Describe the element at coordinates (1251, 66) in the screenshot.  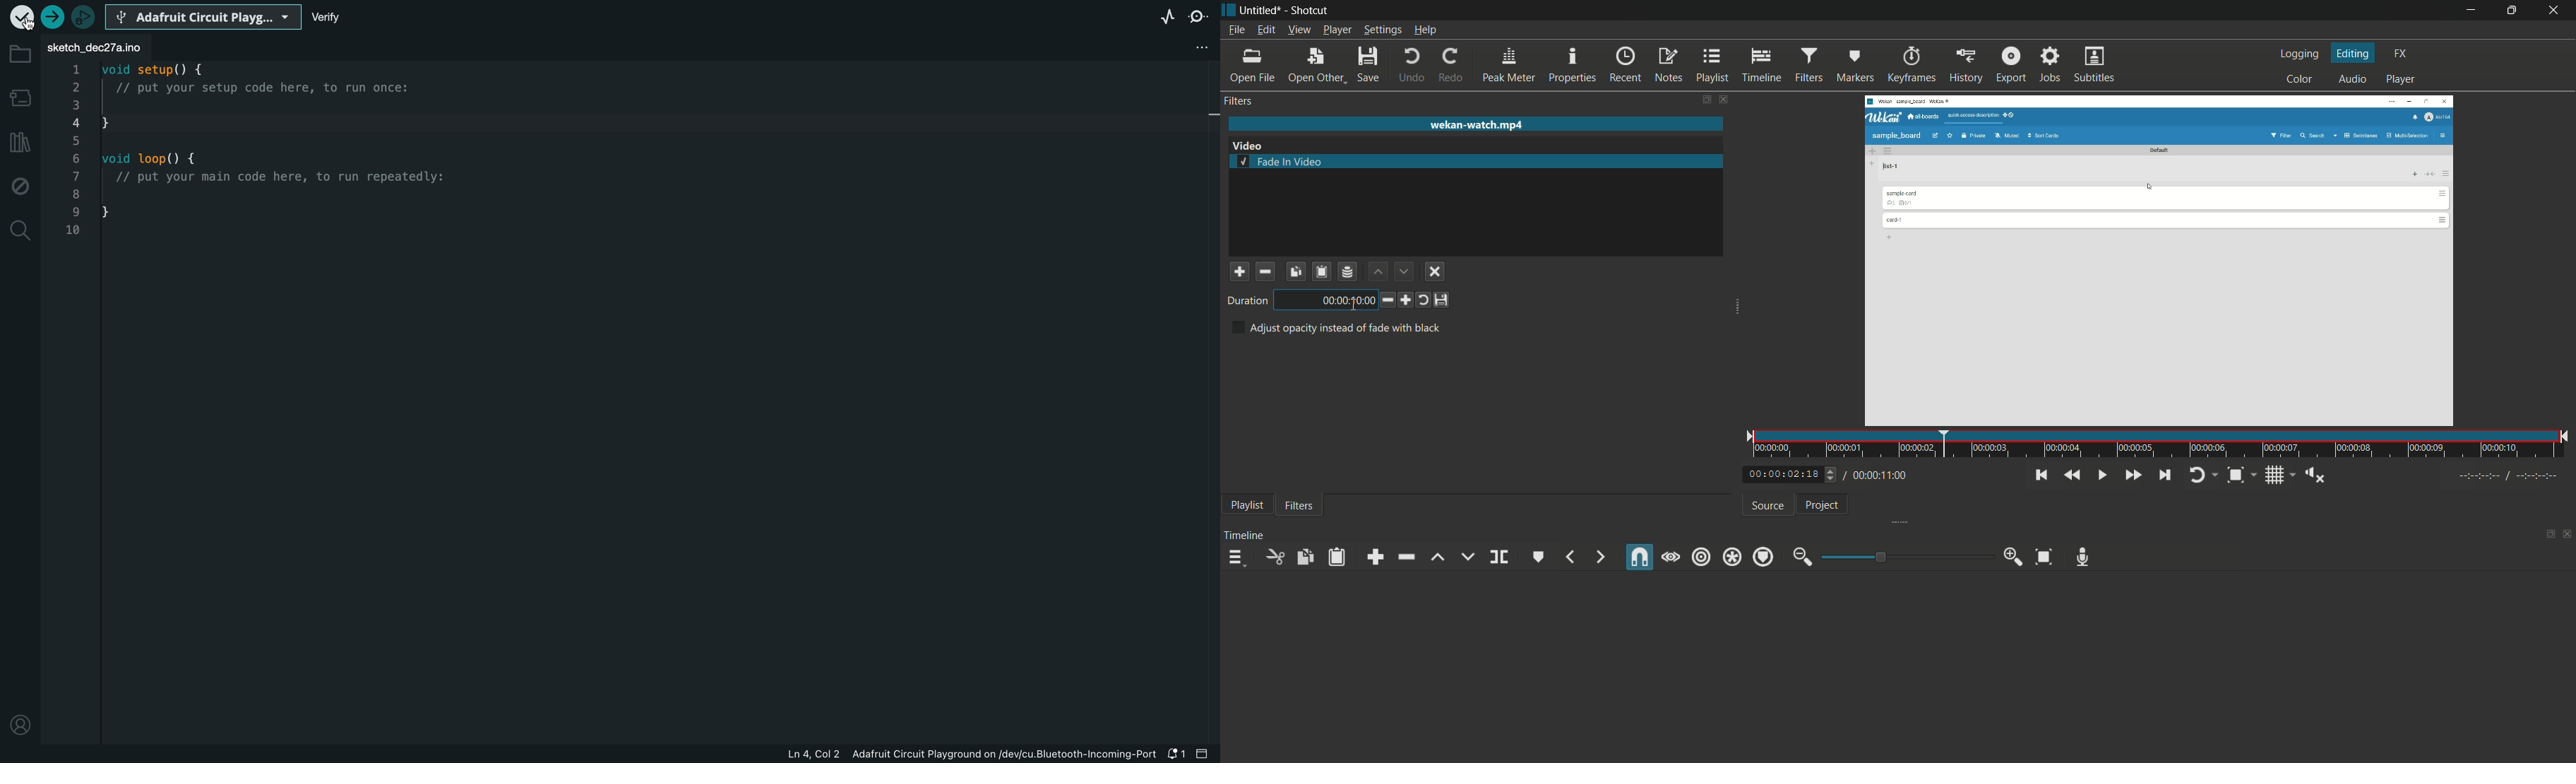
I see `open file` at that location.